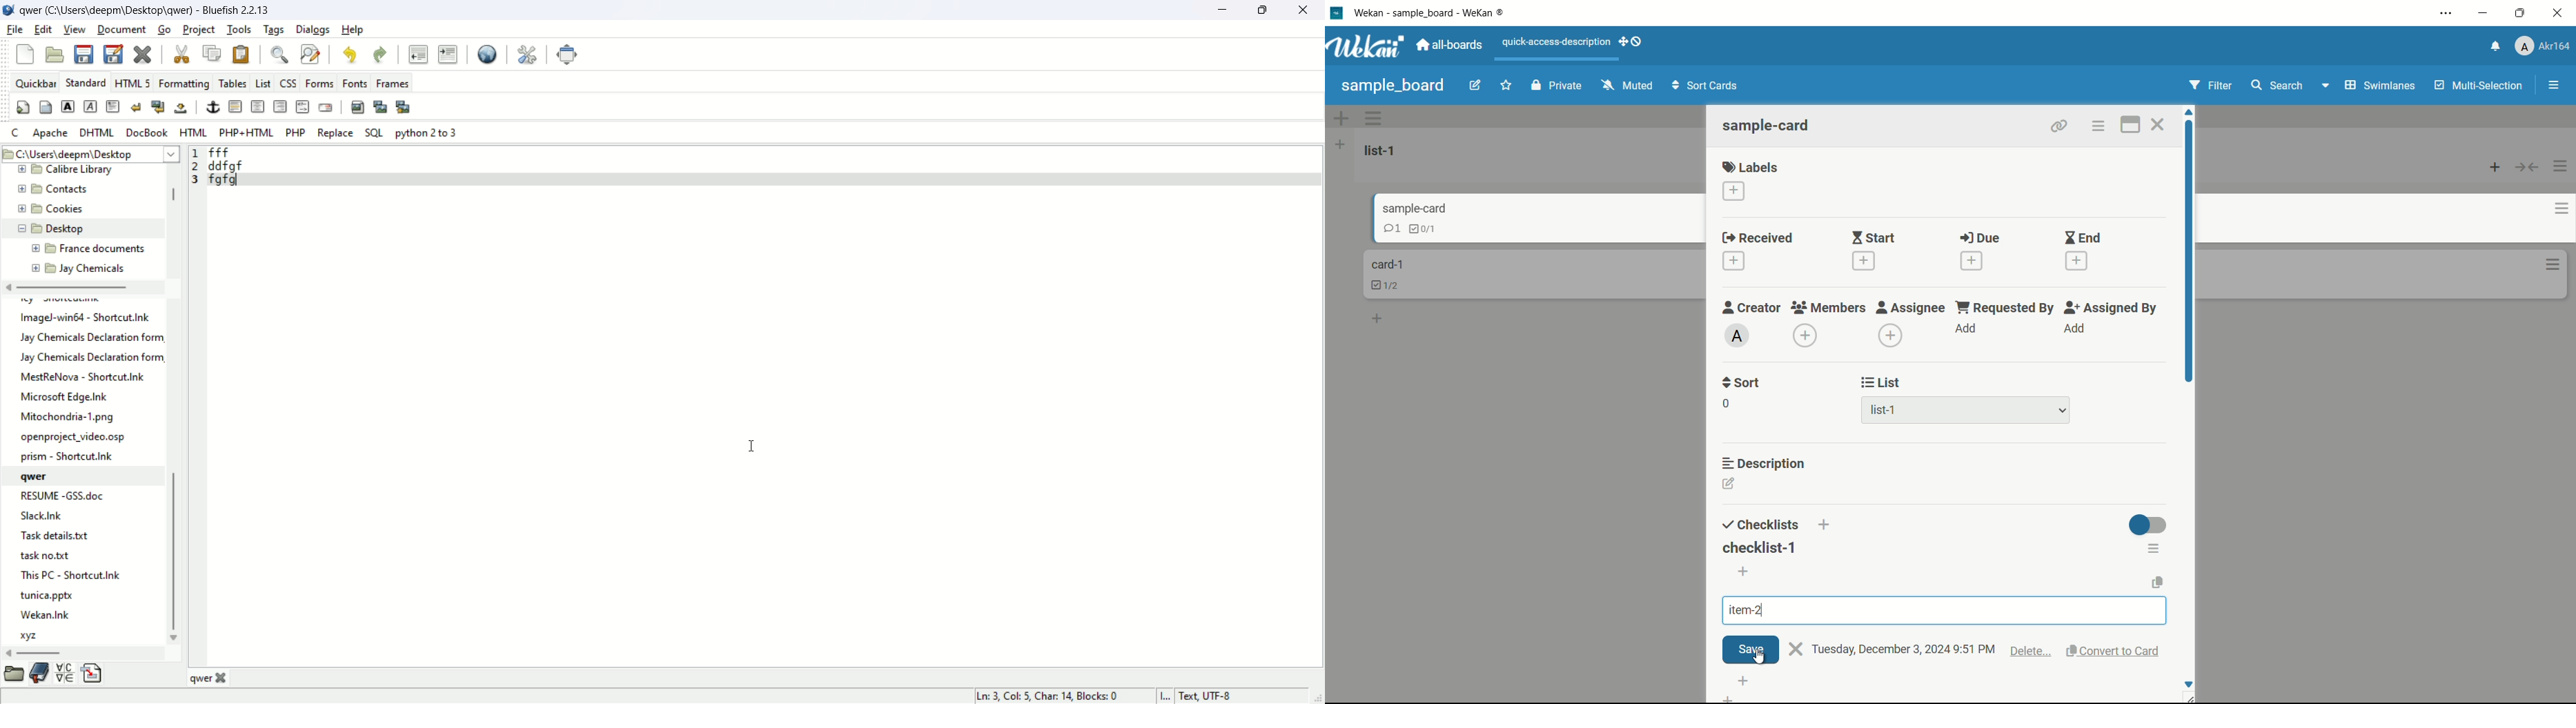 This screenshot has height=728, width=2576. Describe the element at coordinates (1805, 334) in the screenshot. I see `add members` at that location.